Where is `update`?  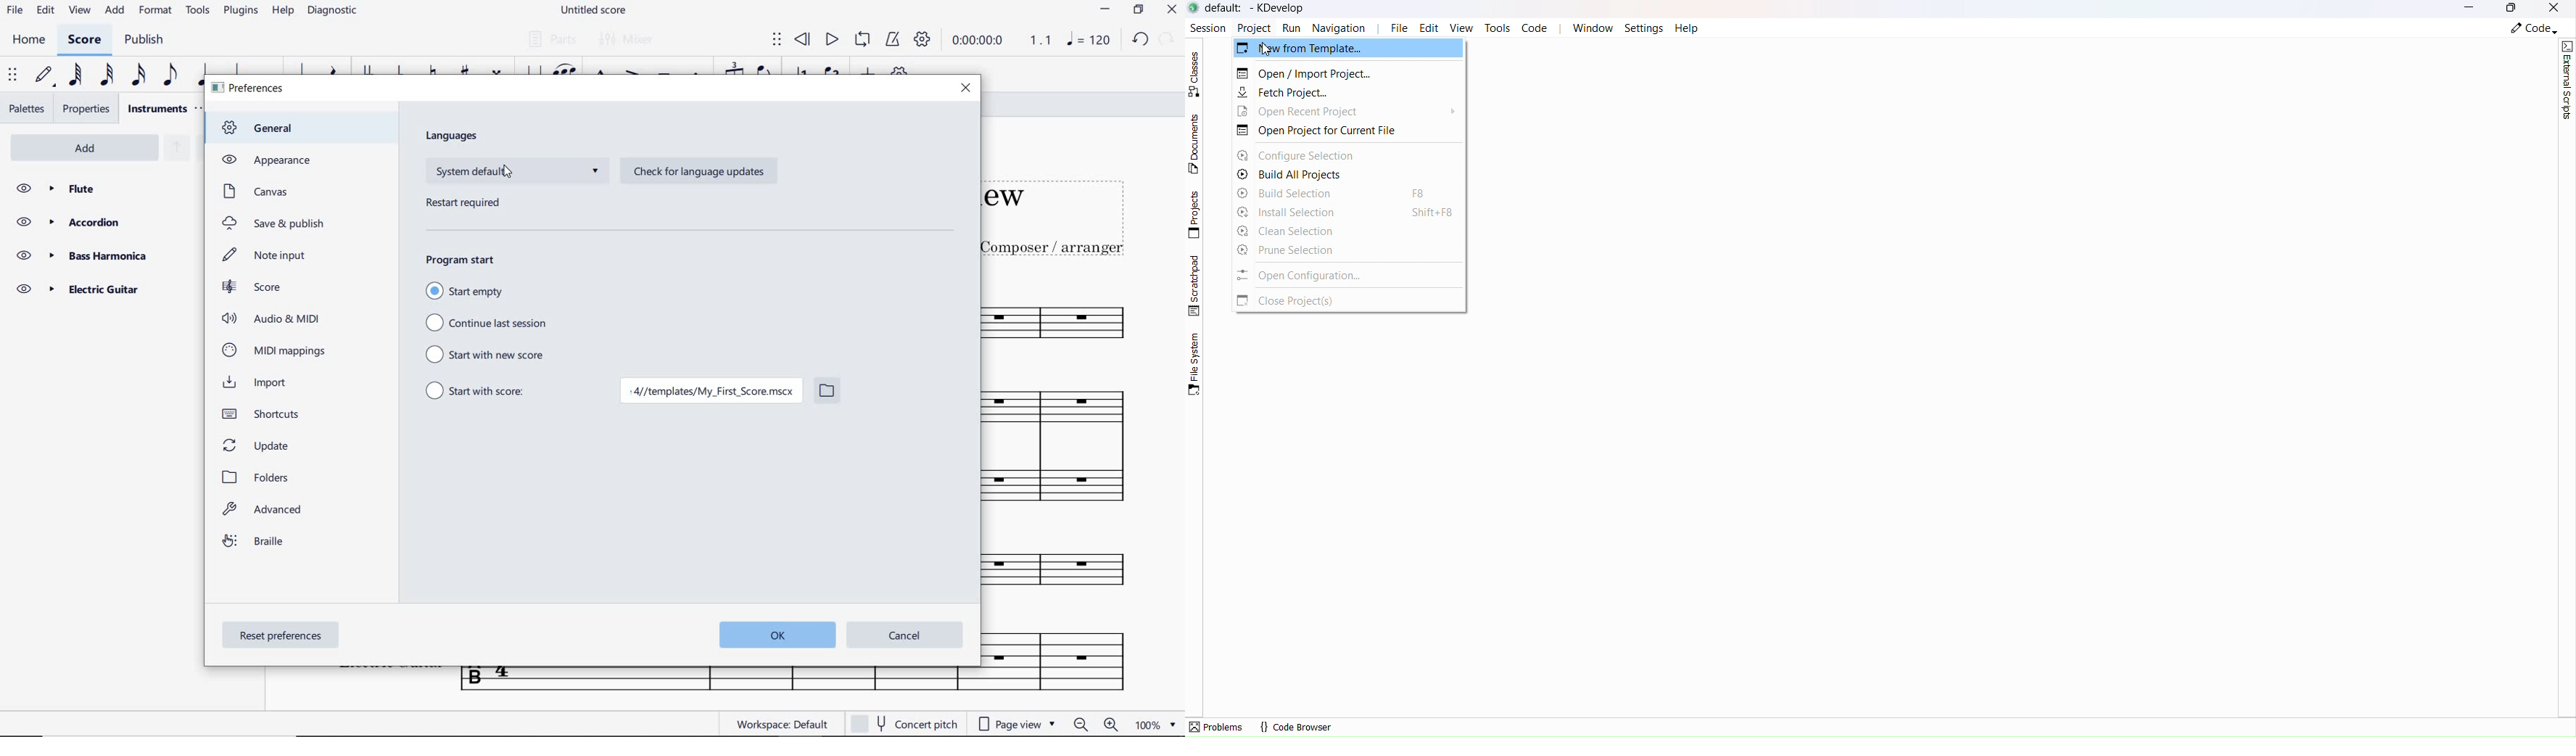 update is located at coordinates (258, 444).